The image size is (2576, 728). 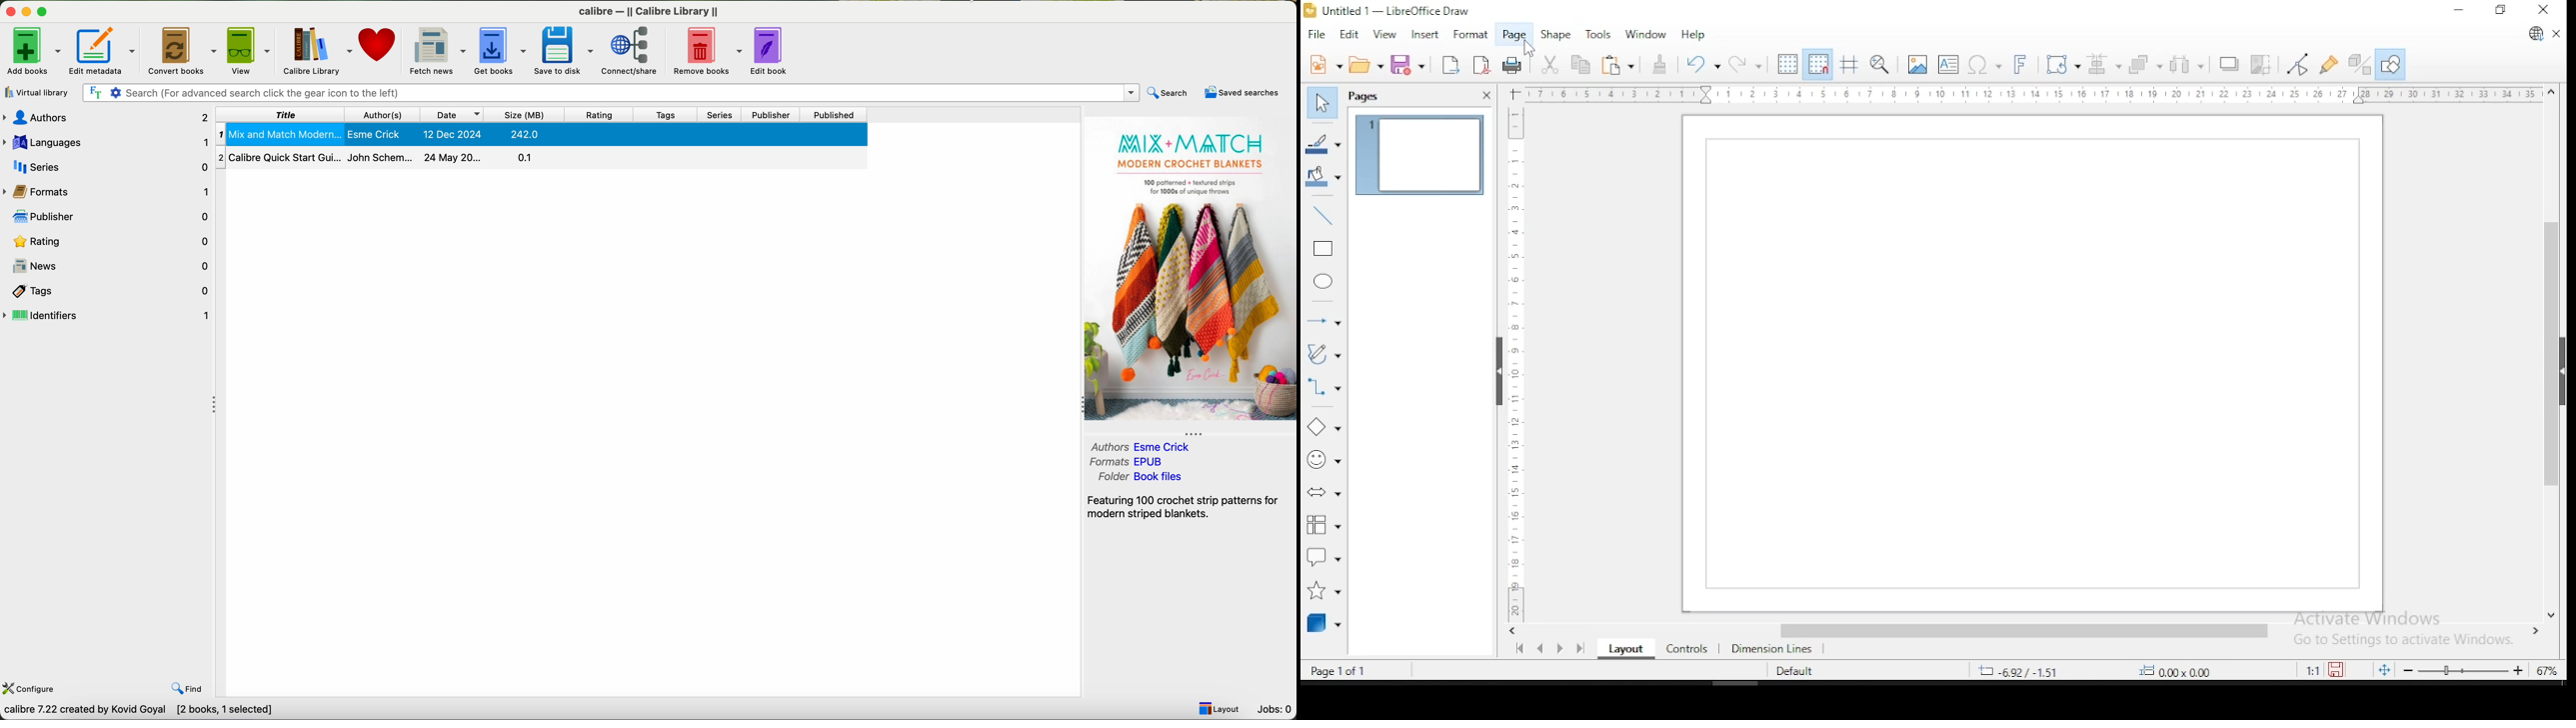 I want to click on news, so click(x=108, y=265).